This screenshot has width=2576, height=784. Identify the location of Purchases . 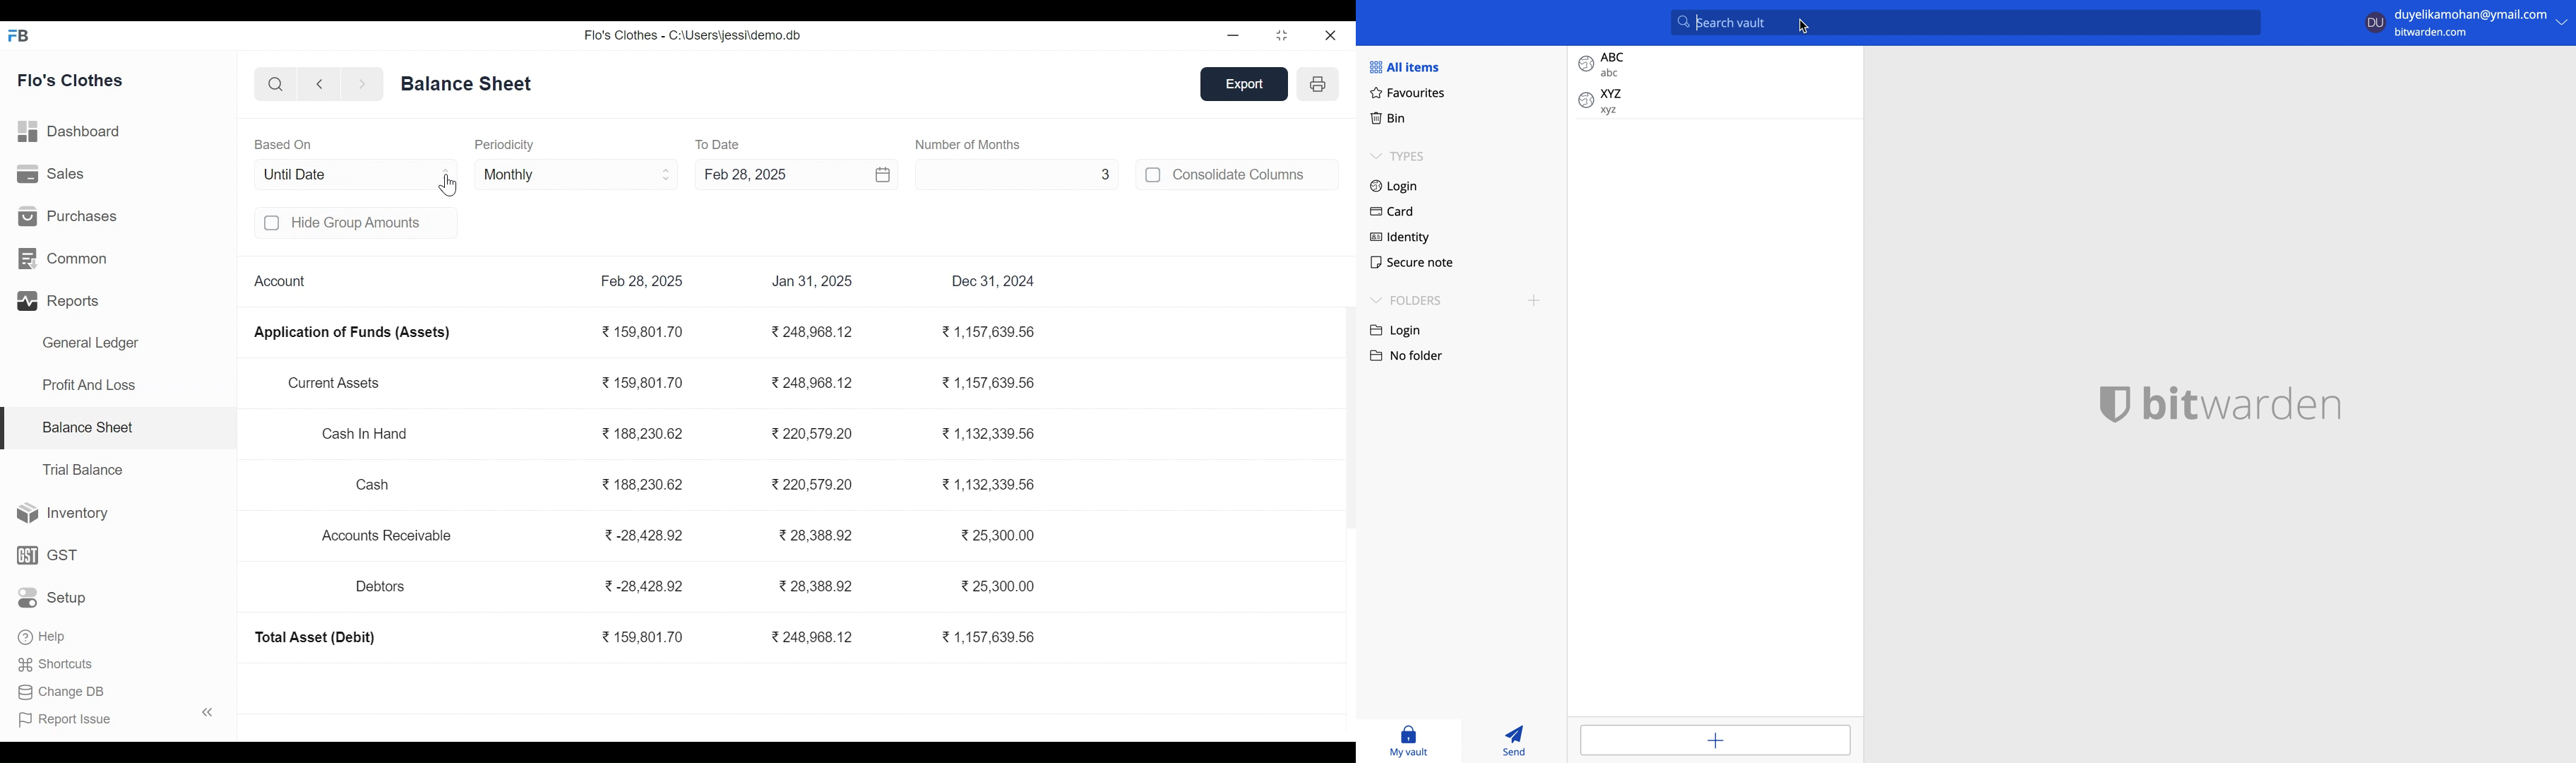
(68, 215).